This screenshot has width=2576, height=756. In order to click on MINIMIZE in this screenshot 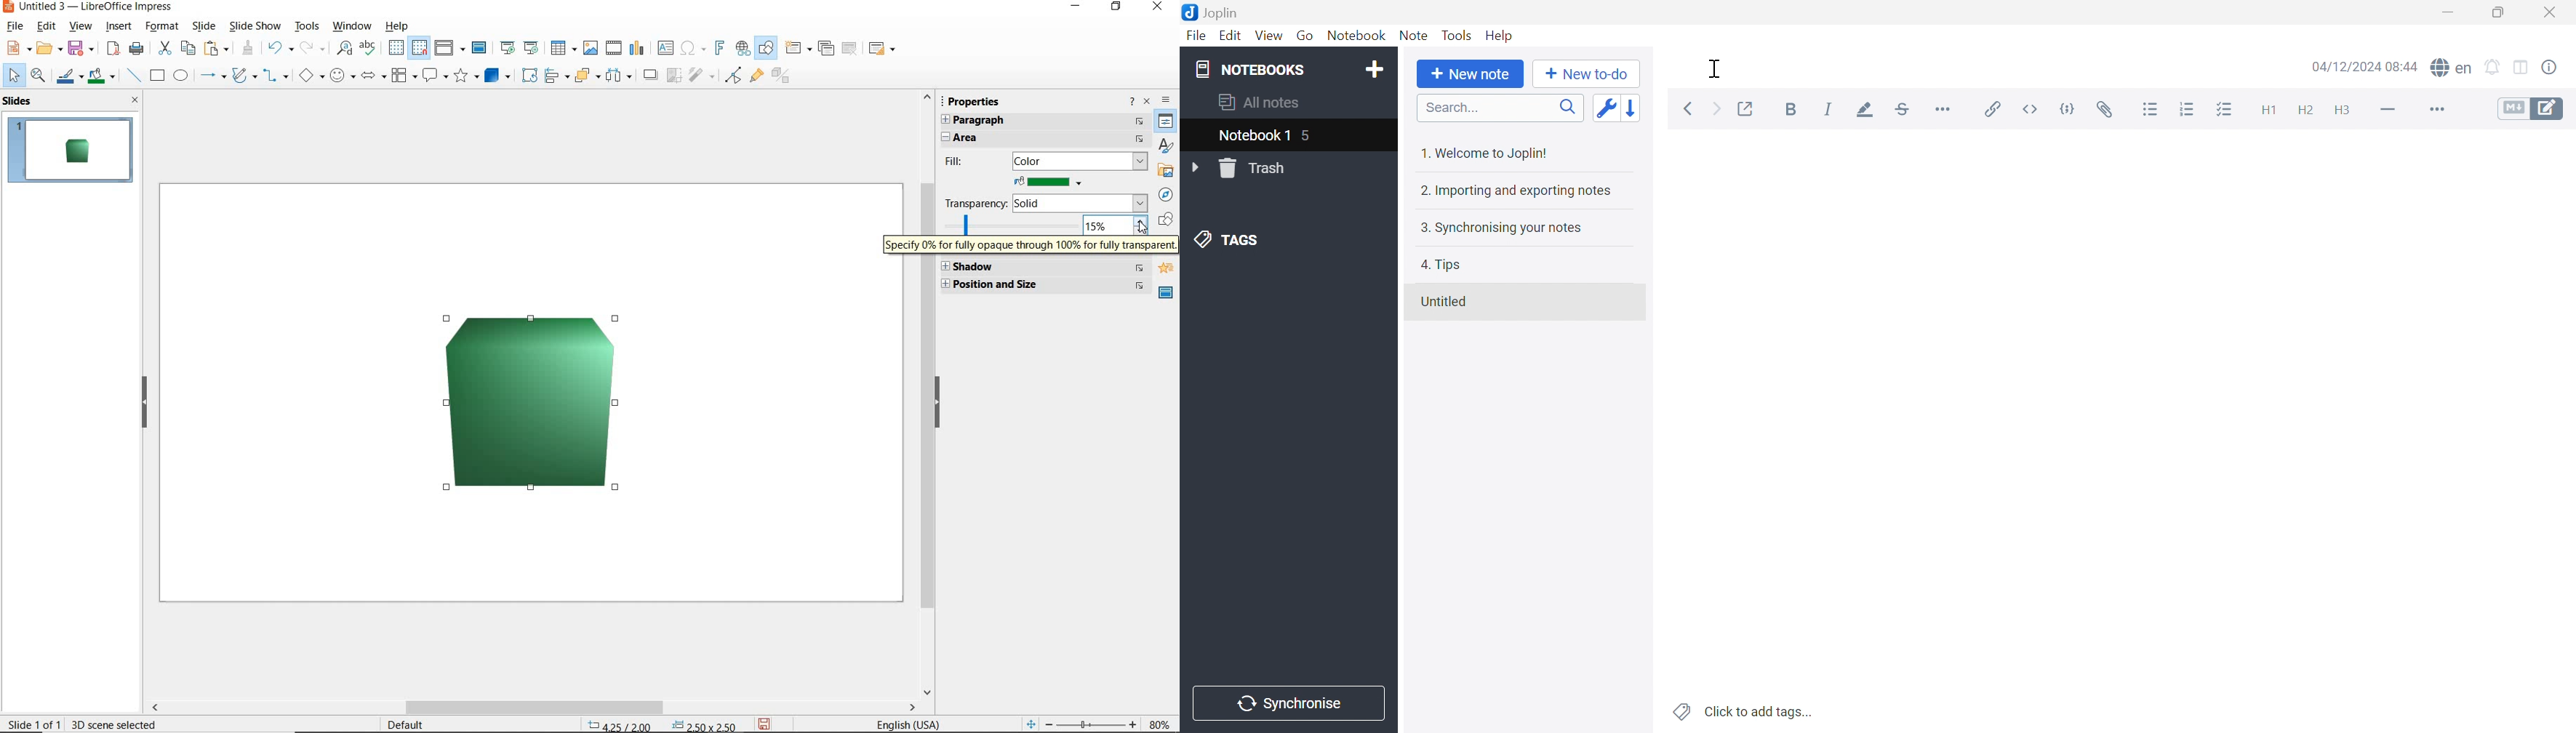, I will do `click(1079, 6)`.